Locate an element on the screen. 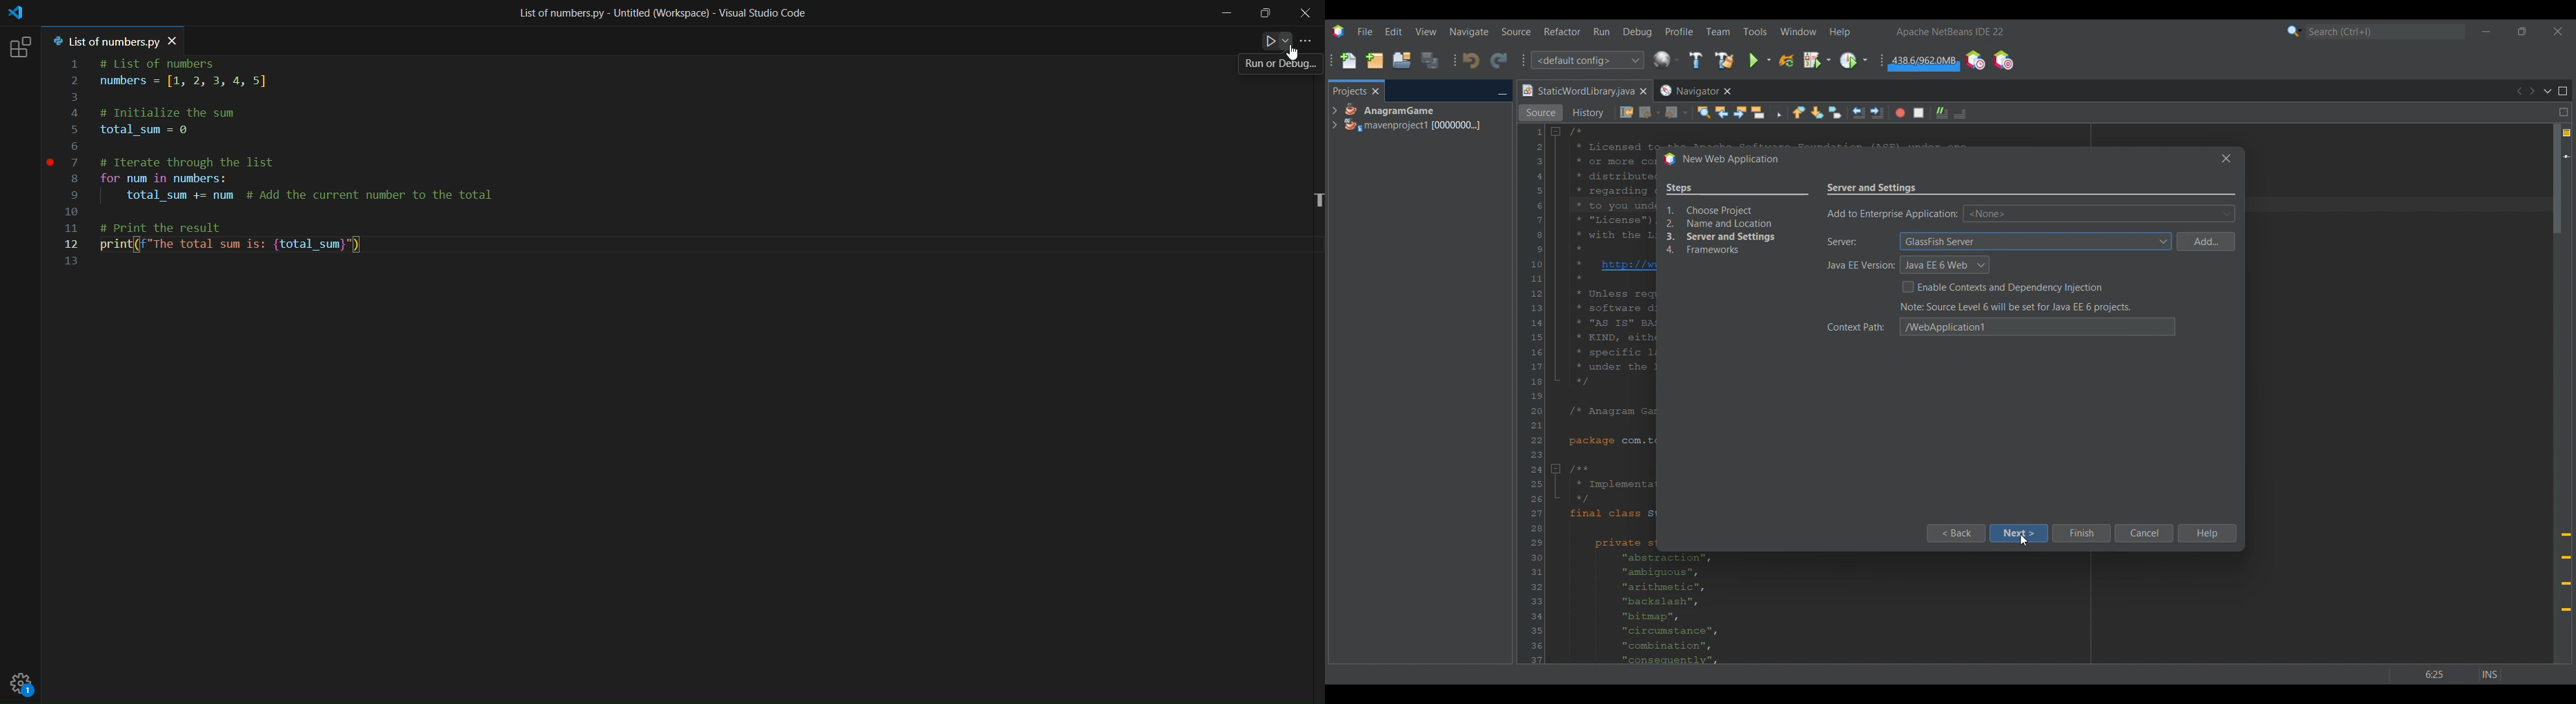 This screenshot has height=728, width=2576. Minimize is located at coordinates (1502, 92).